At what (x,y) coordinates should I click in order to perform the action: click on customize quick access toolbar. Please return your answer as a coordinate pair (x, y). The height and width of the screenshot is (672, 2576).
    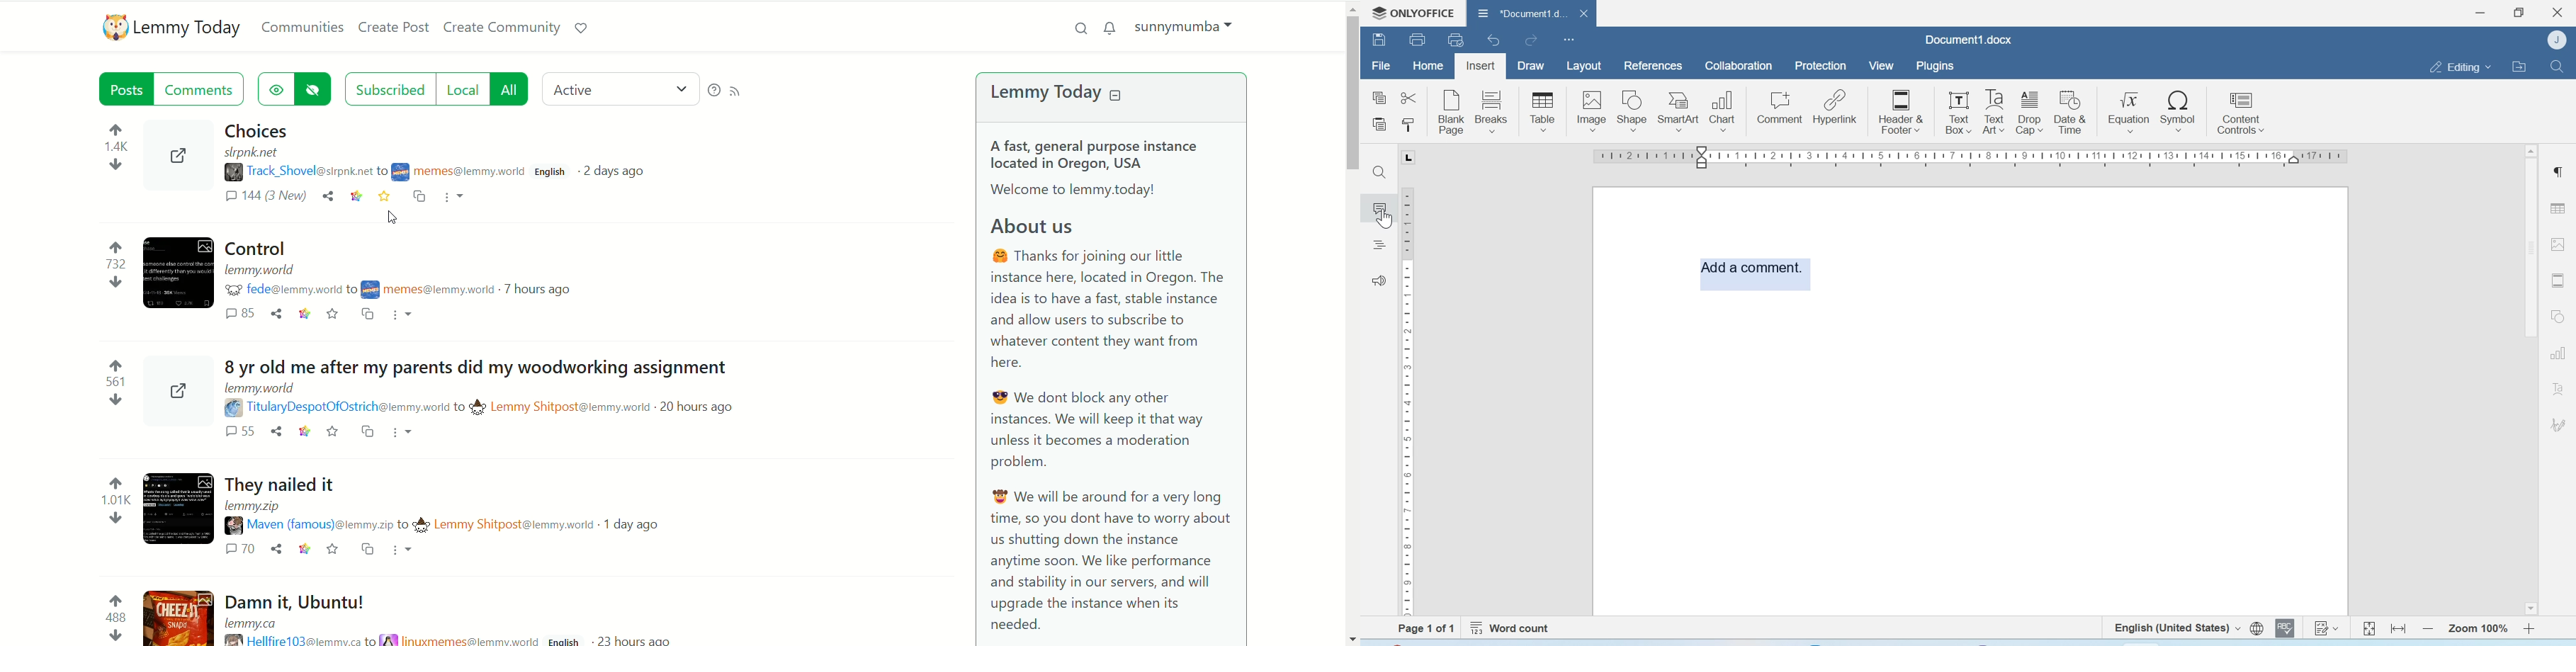
    Looking at the image, I should click on (1569, 39).